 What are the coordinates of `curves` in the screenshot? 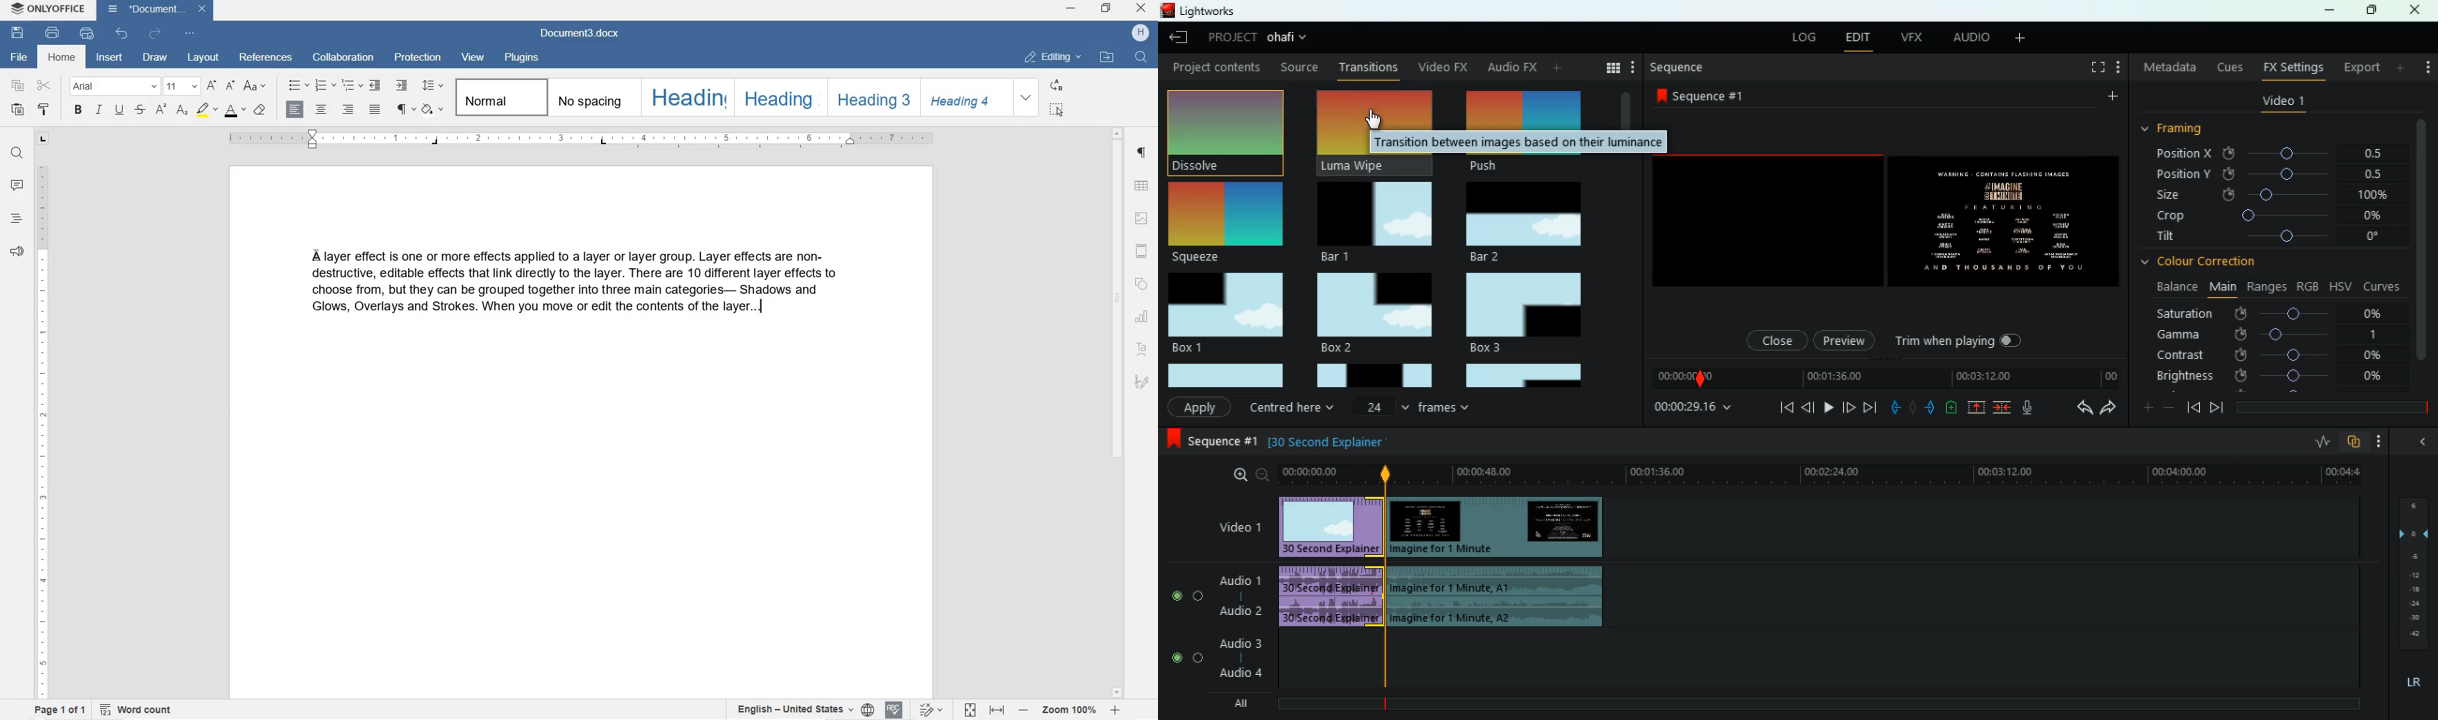 It's located at (2384, 285).